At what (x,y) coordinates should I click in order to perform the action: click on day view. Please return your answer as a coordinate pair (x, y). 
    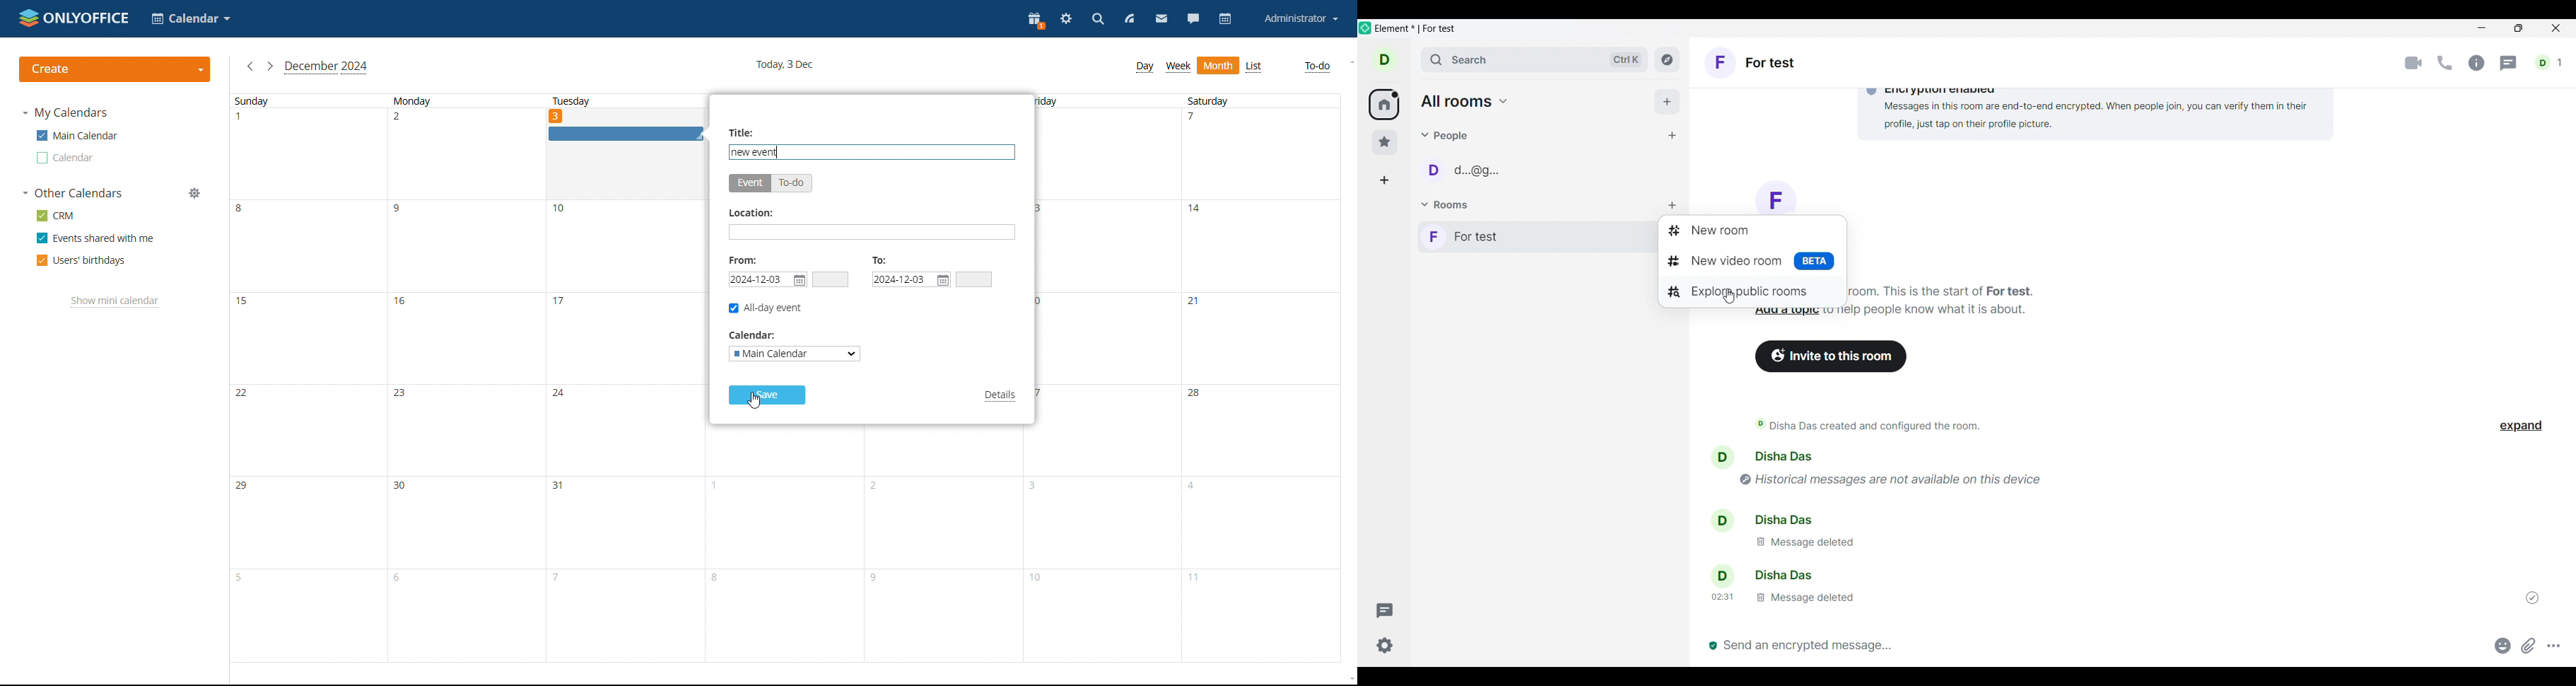
    Looking at the image, I should click on (1144, 66).